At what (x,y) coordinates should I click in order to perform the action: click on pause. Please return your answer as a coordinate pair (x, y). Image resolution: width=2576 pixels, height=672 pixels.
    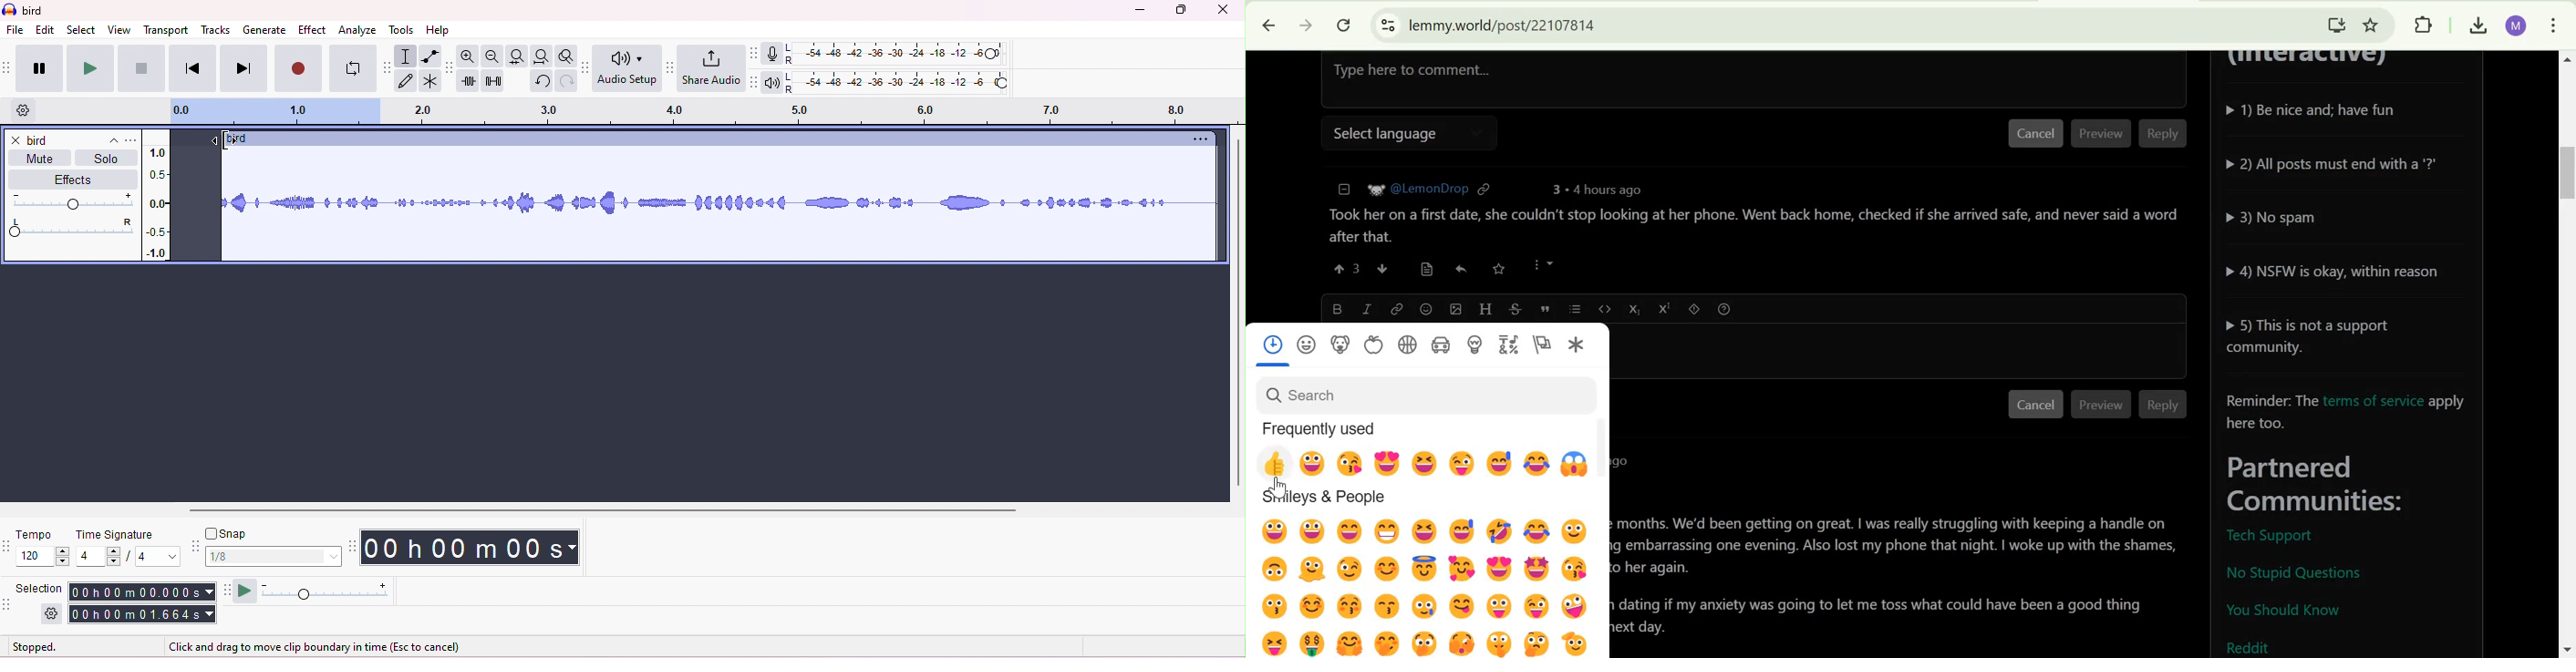
    Looking at the image, I should click on (37, 66).